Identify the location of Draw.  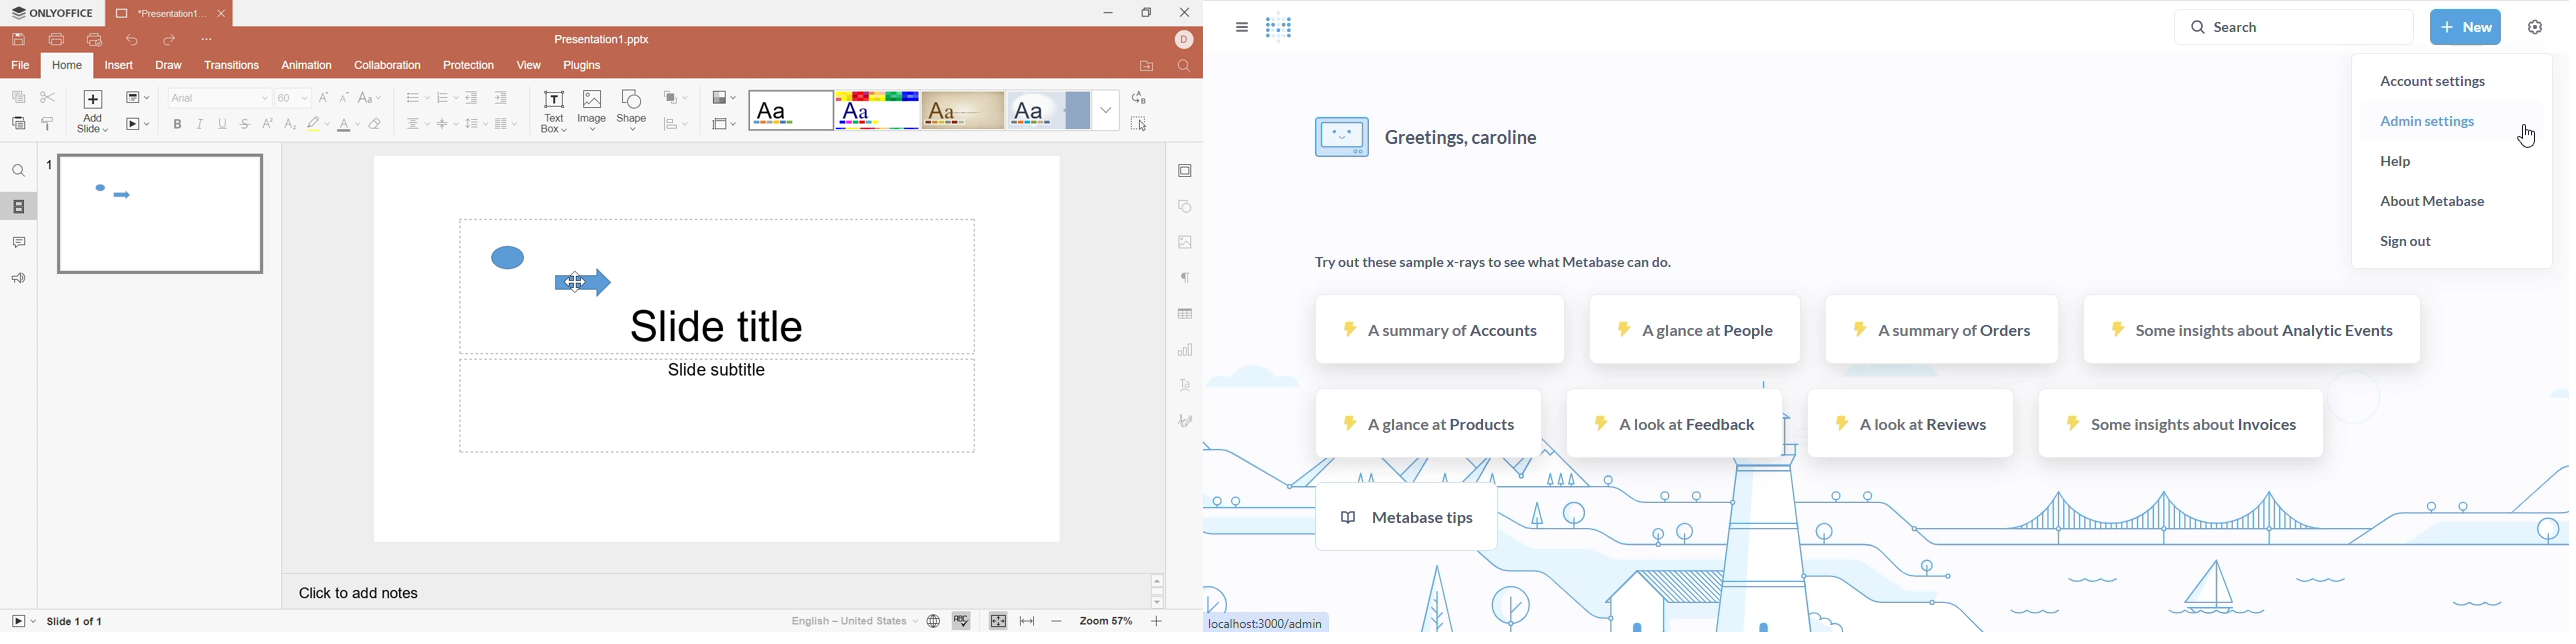
(174, 66).